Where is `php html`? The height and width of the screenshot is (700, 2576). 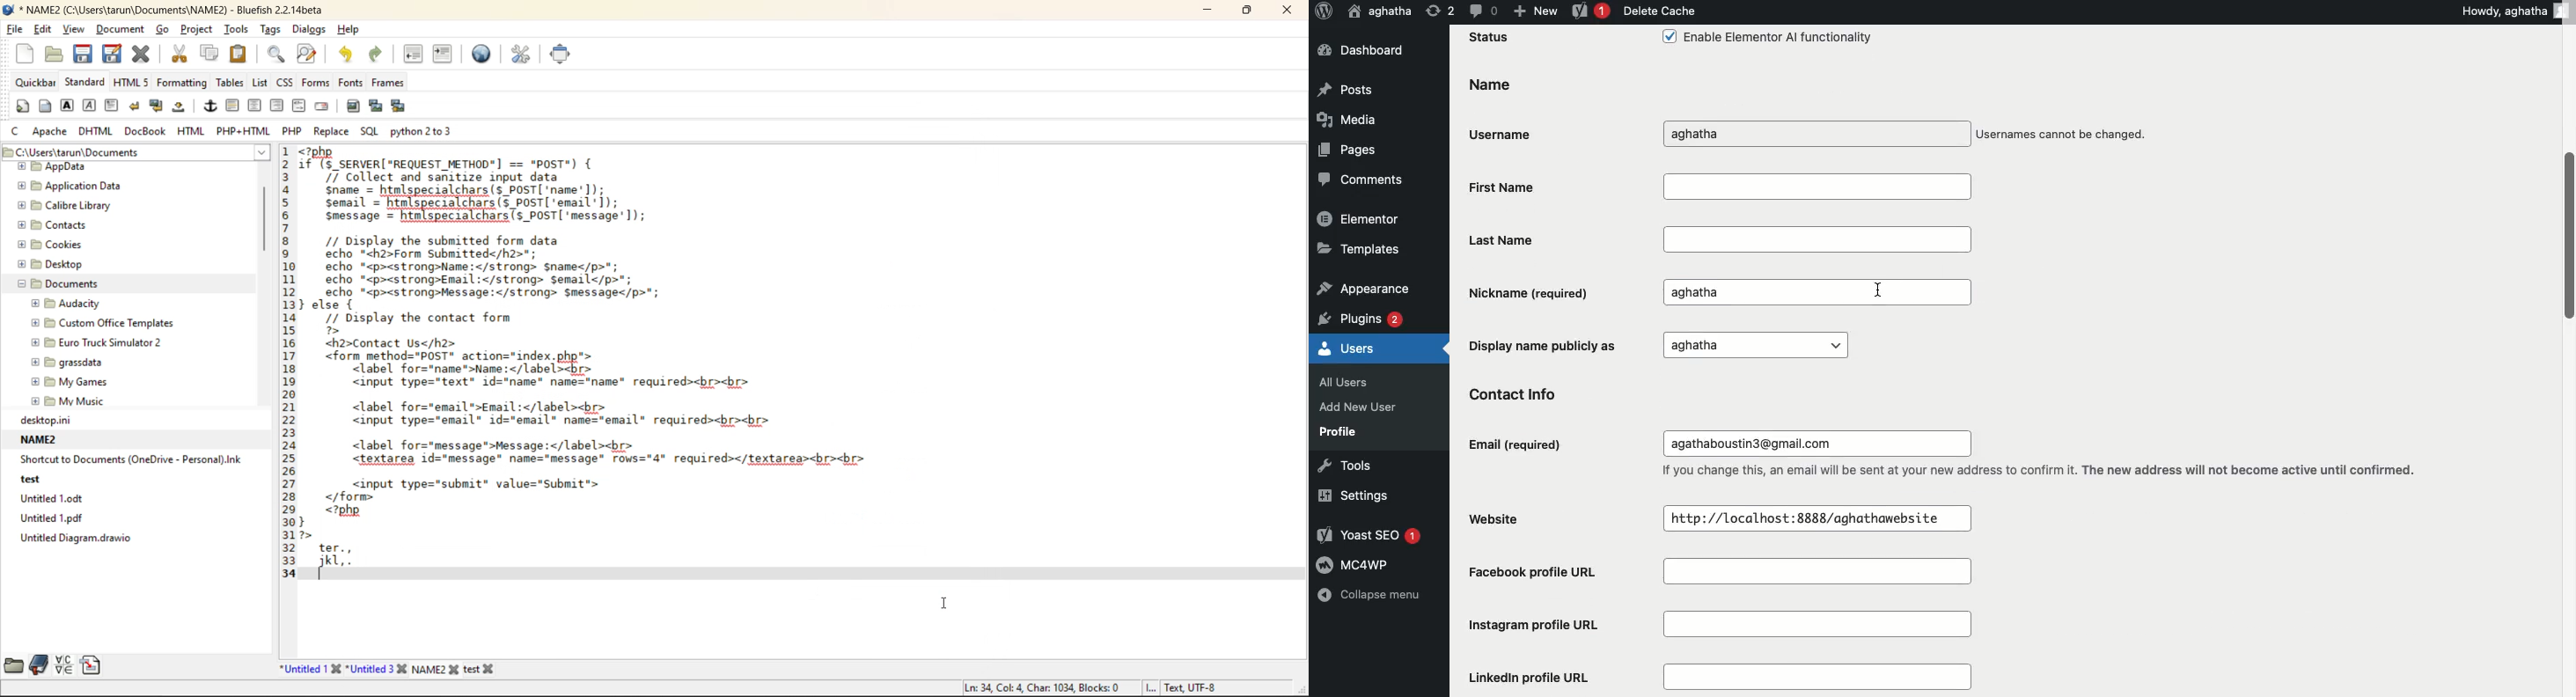 php html is located at coordinates (241, 130).